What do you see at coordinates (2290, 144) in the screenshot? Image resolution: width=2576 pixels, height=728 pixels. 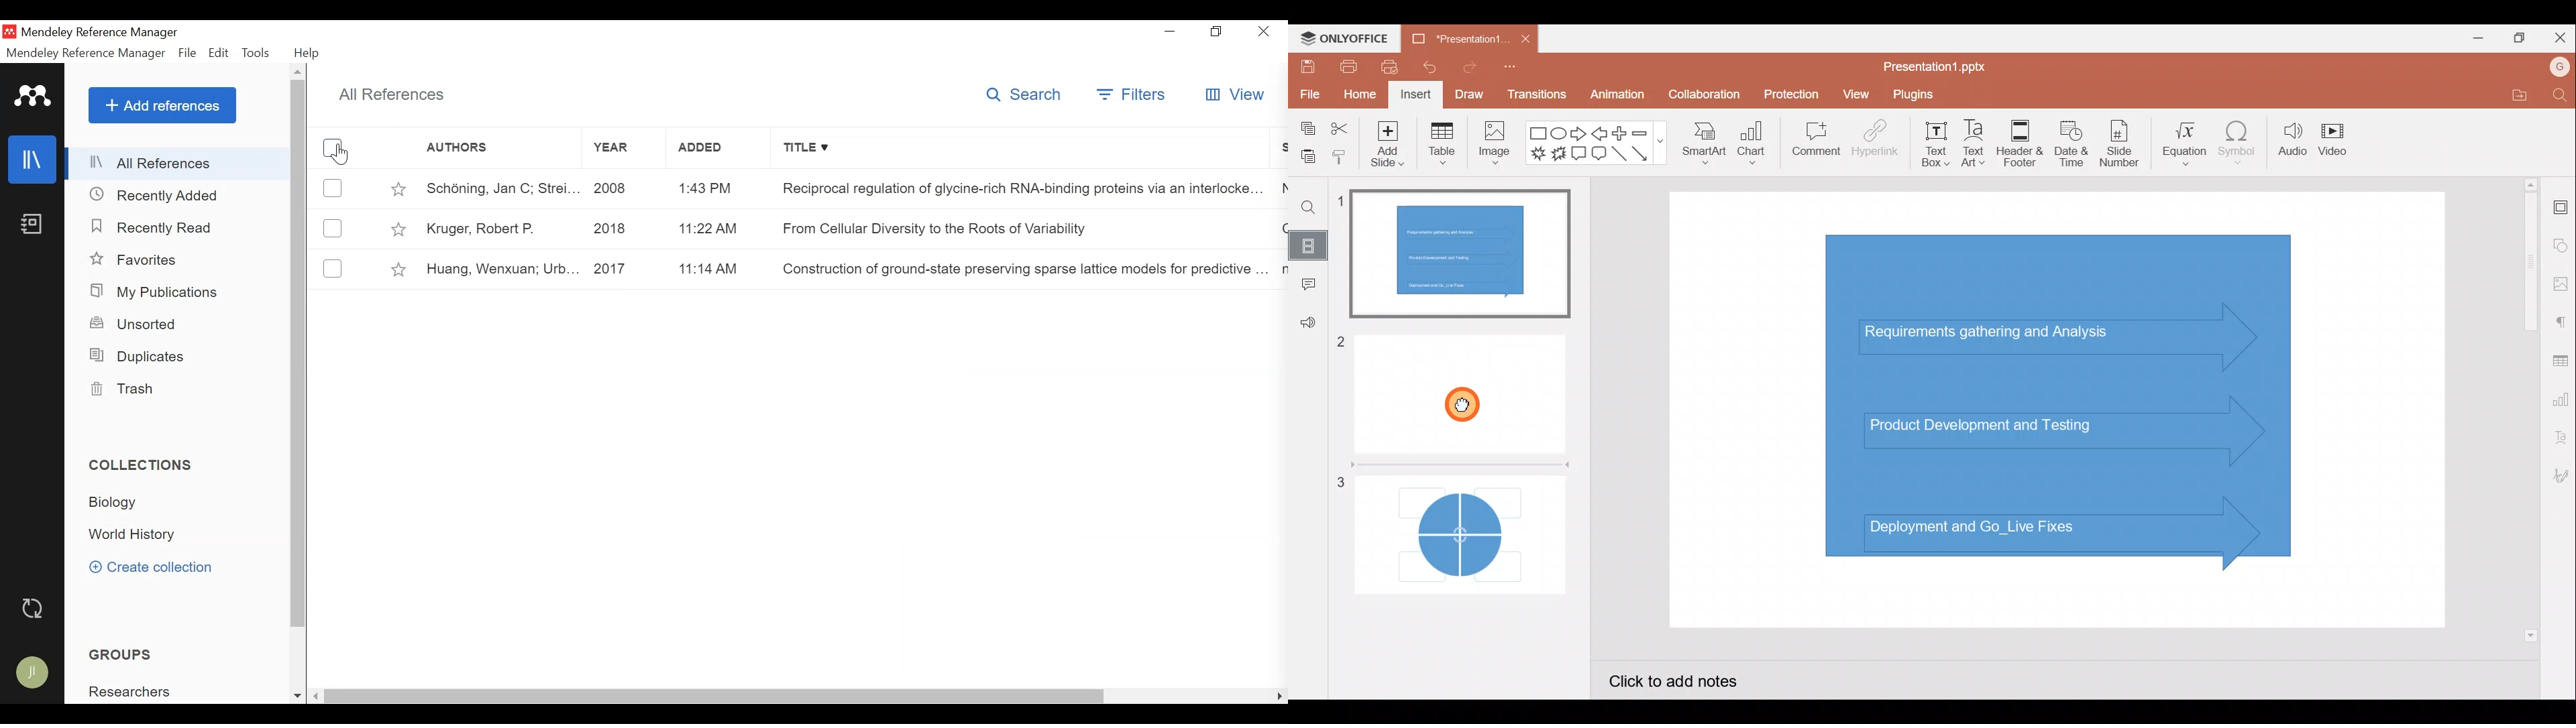 I see `Audio` at bounding box center [2290, 144].